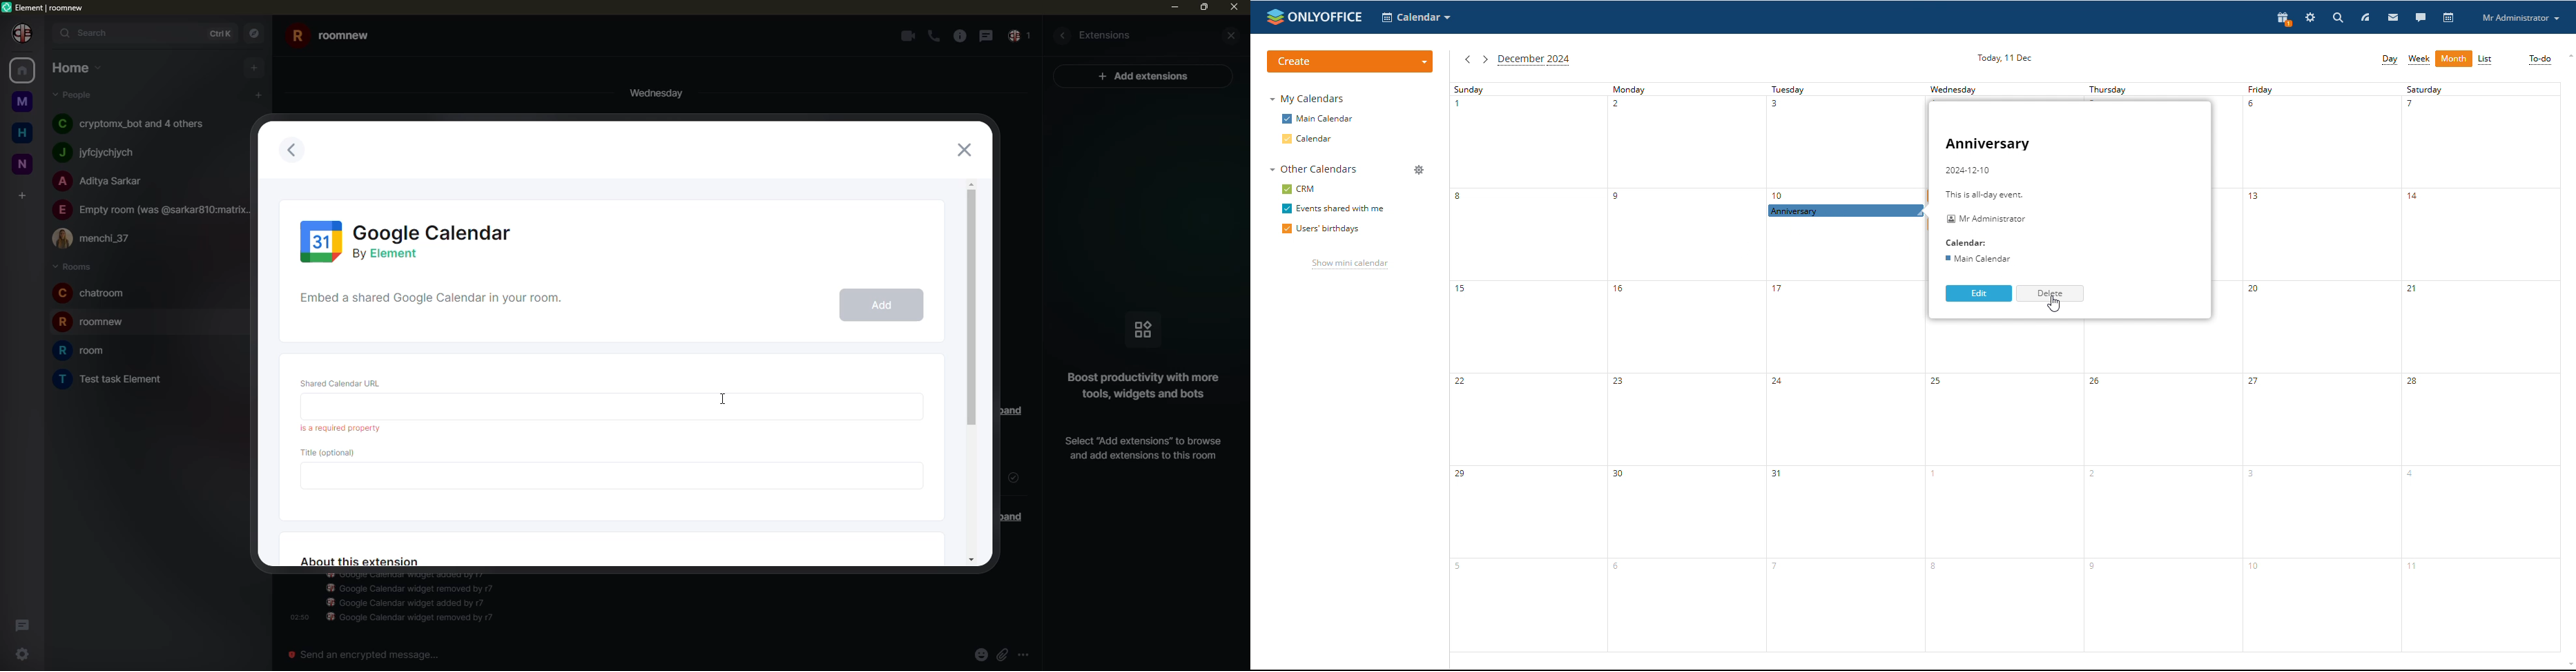 Image resolution: width=2576 pixels, height=672 pixels. What do you see at coordinates (2114, 90) in the screenshot?
I see `Thursday` at bounding box center [2114, 90].